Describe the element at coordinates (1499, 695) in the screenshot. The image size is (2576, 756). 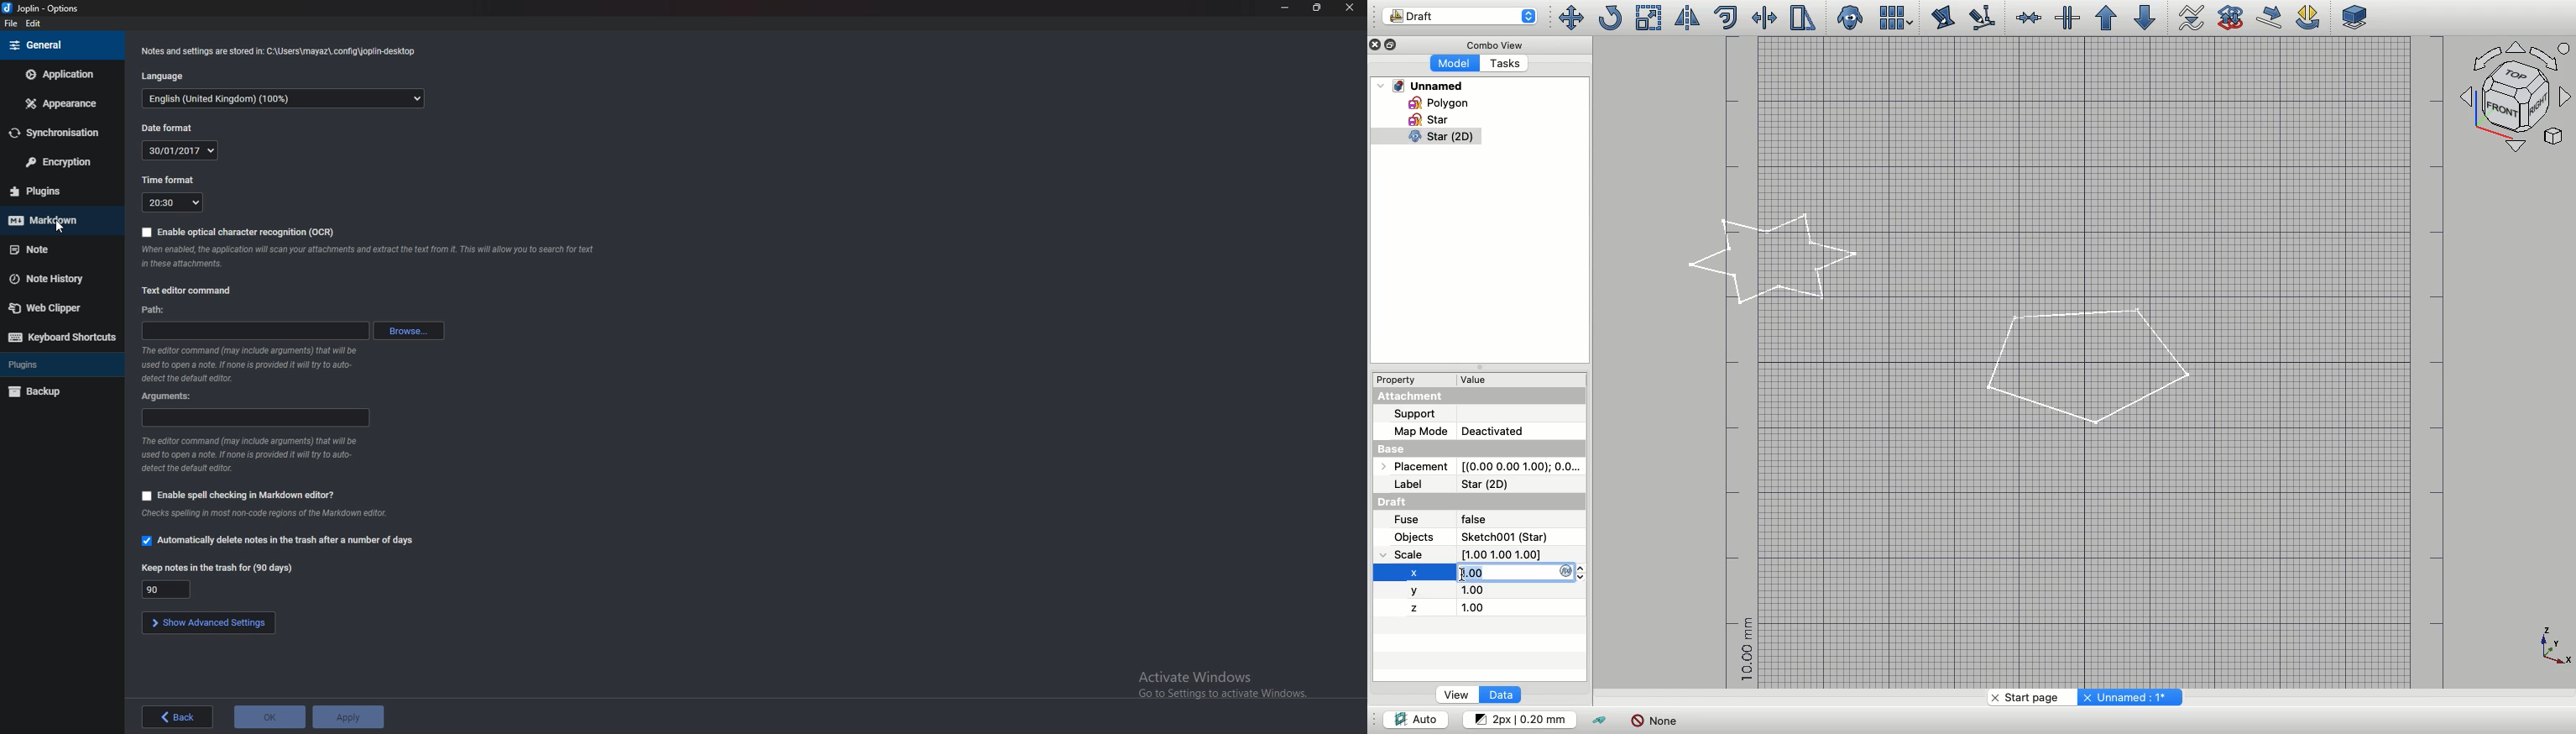
I see `Data` at that location.